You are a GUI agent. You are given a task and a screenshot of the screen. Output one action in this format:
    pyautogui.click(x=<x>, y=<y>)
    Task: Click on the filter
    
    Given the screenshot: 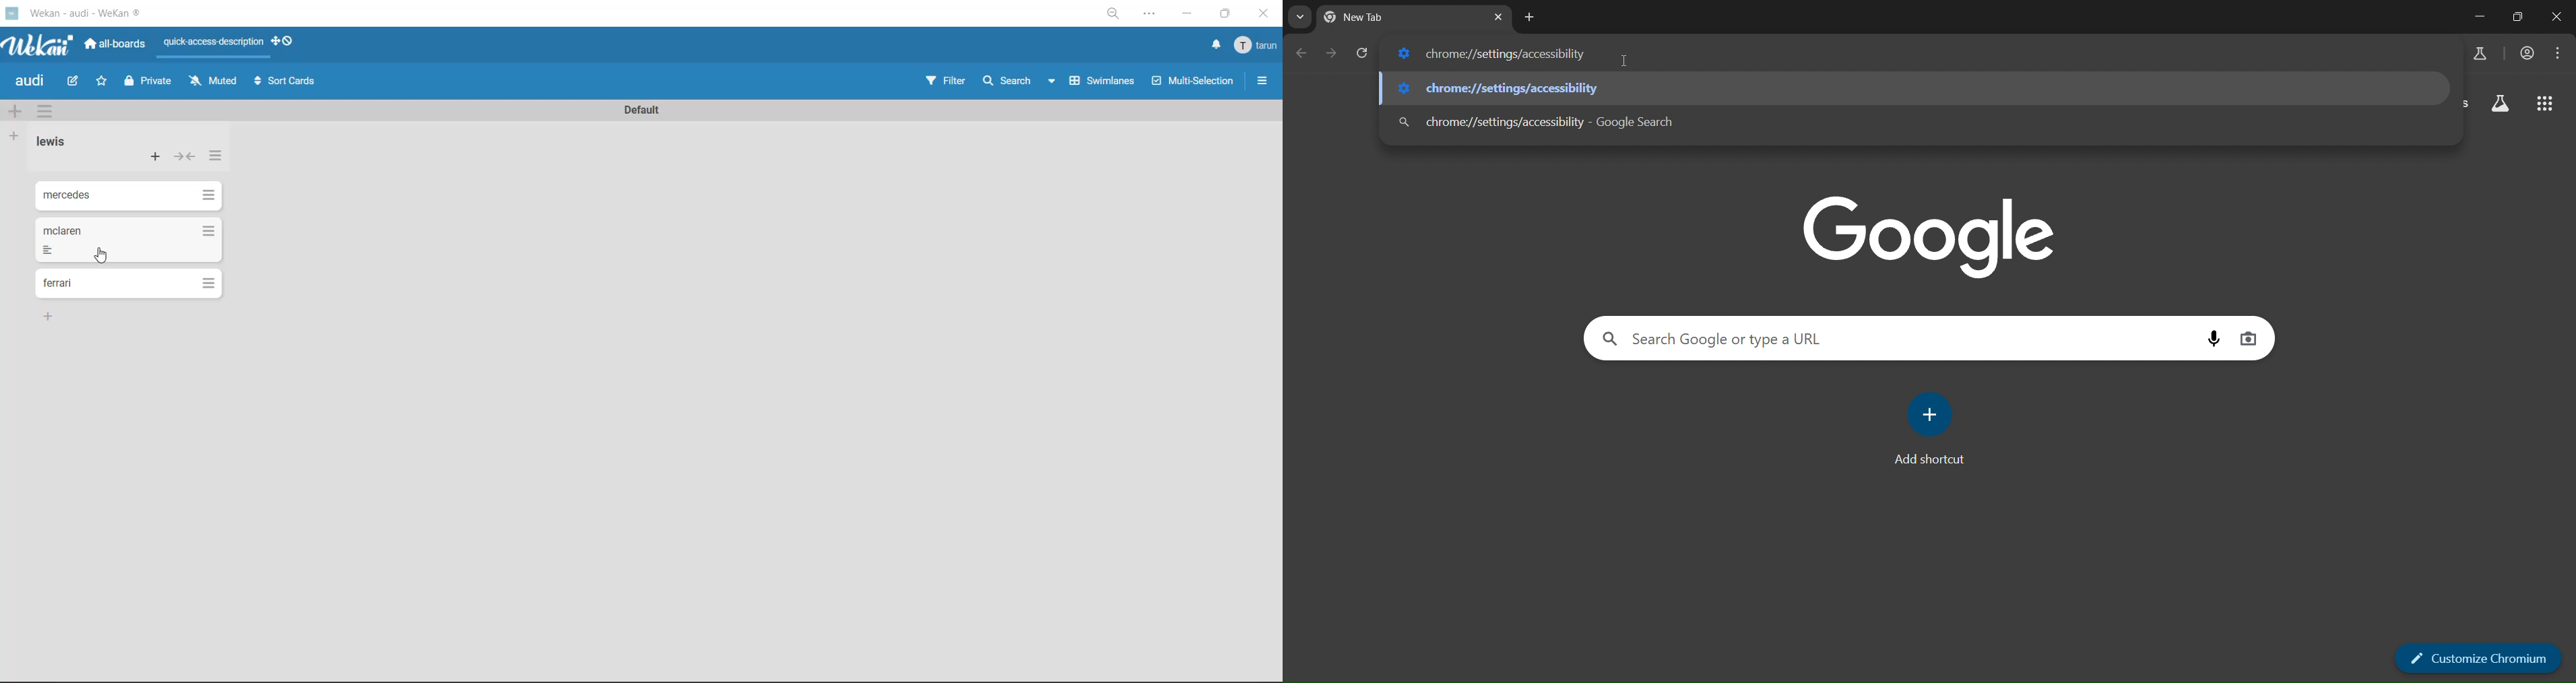 What is the action you would take?
    pyautogui.click(x=945, y=82)
    